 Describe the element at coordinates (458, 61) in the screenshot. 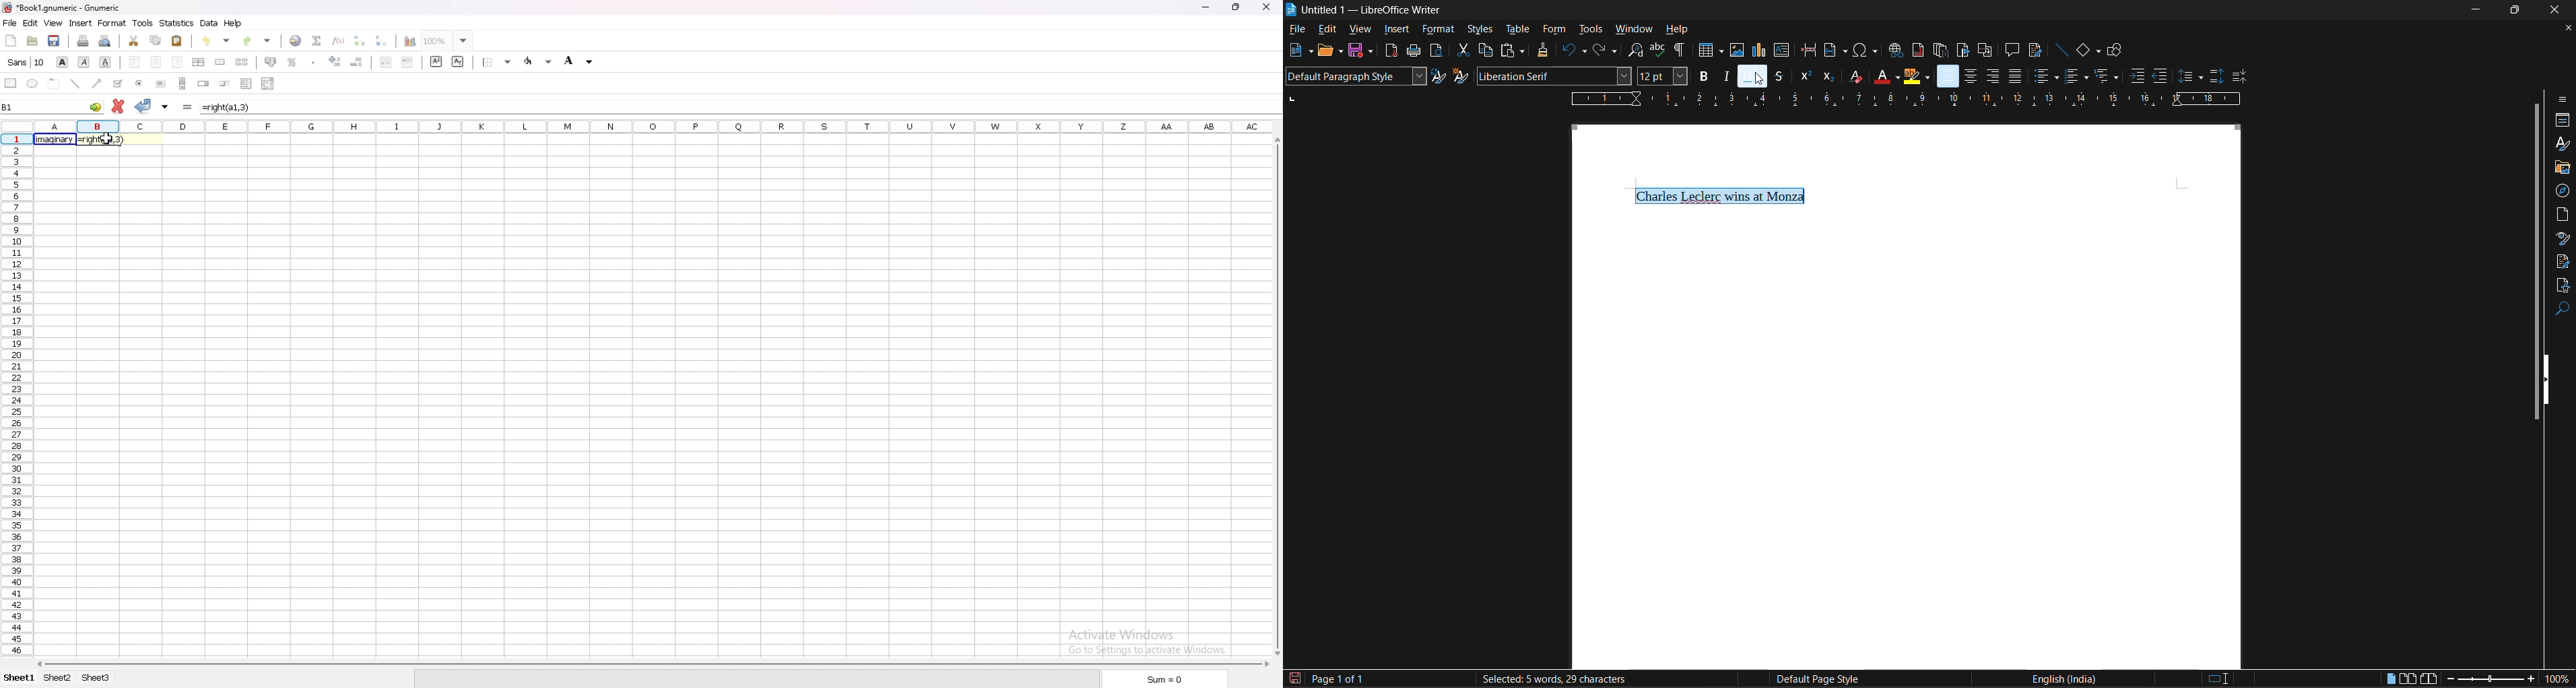

I see `subscript` at that location.